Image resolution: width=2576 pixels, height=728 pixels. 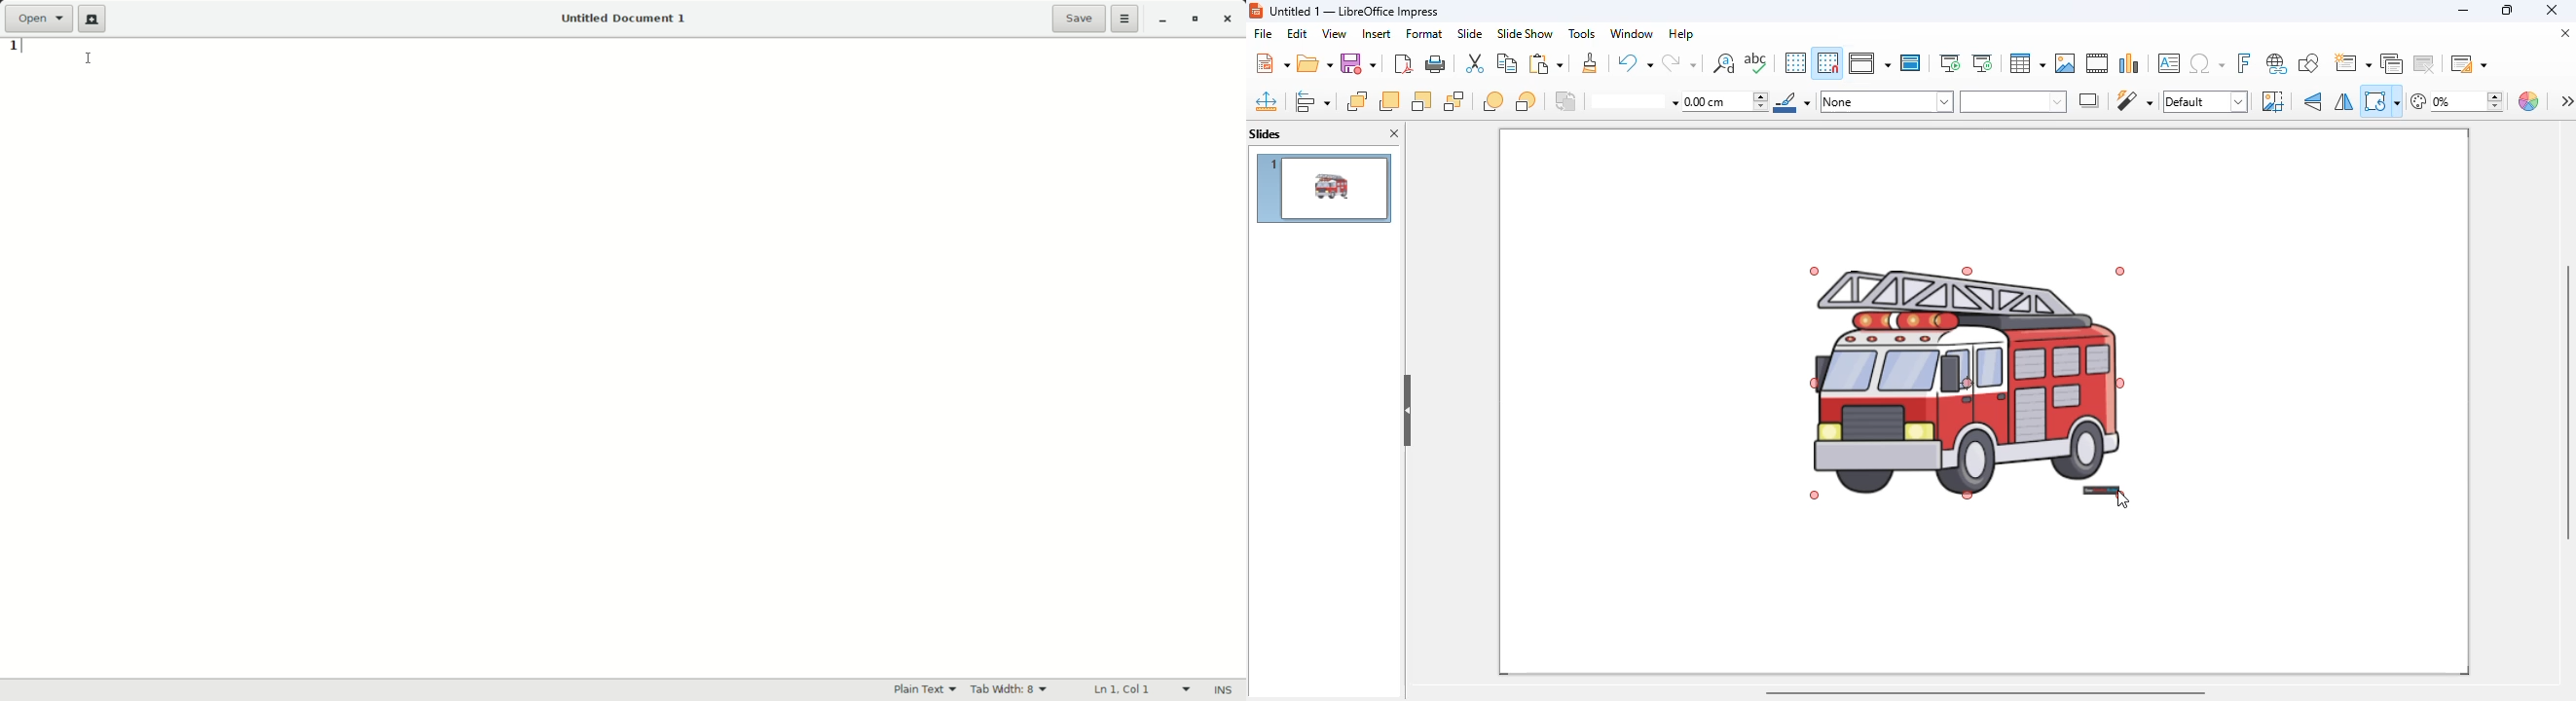 I want to click on insert hyperlink, so click(x=2277, y=63).